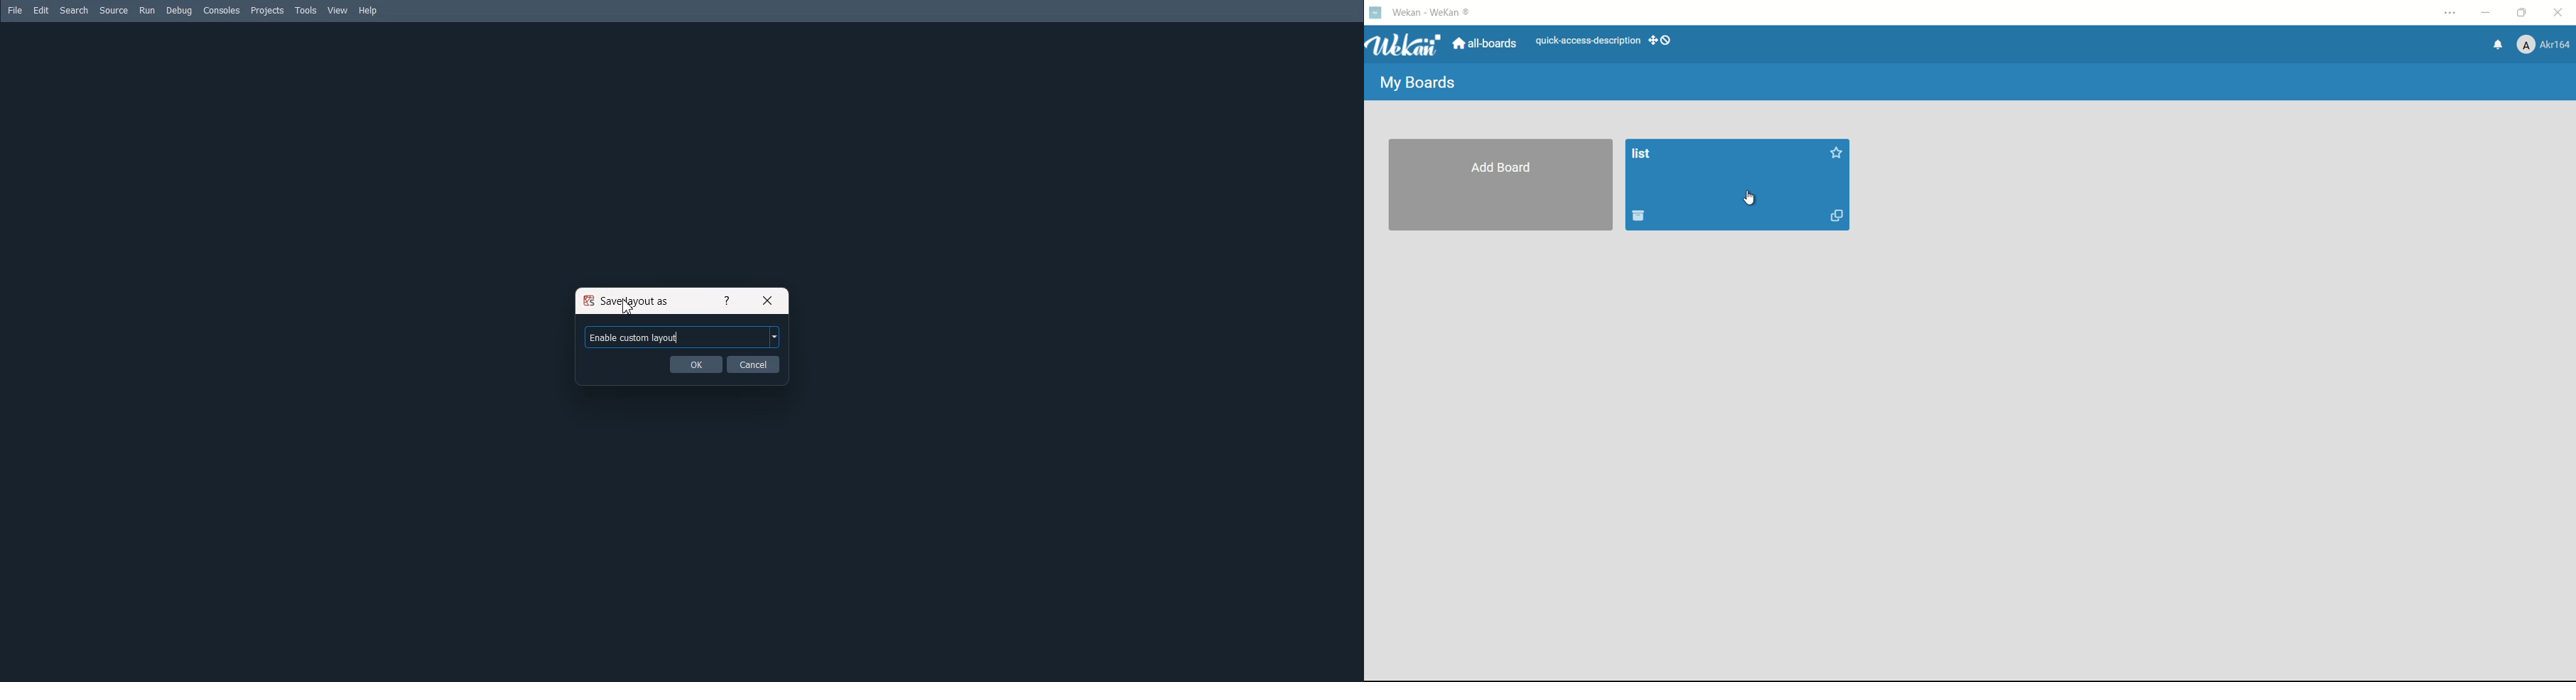 The image size is (2576, 700). I want to click on archive, so click(1639, 217).